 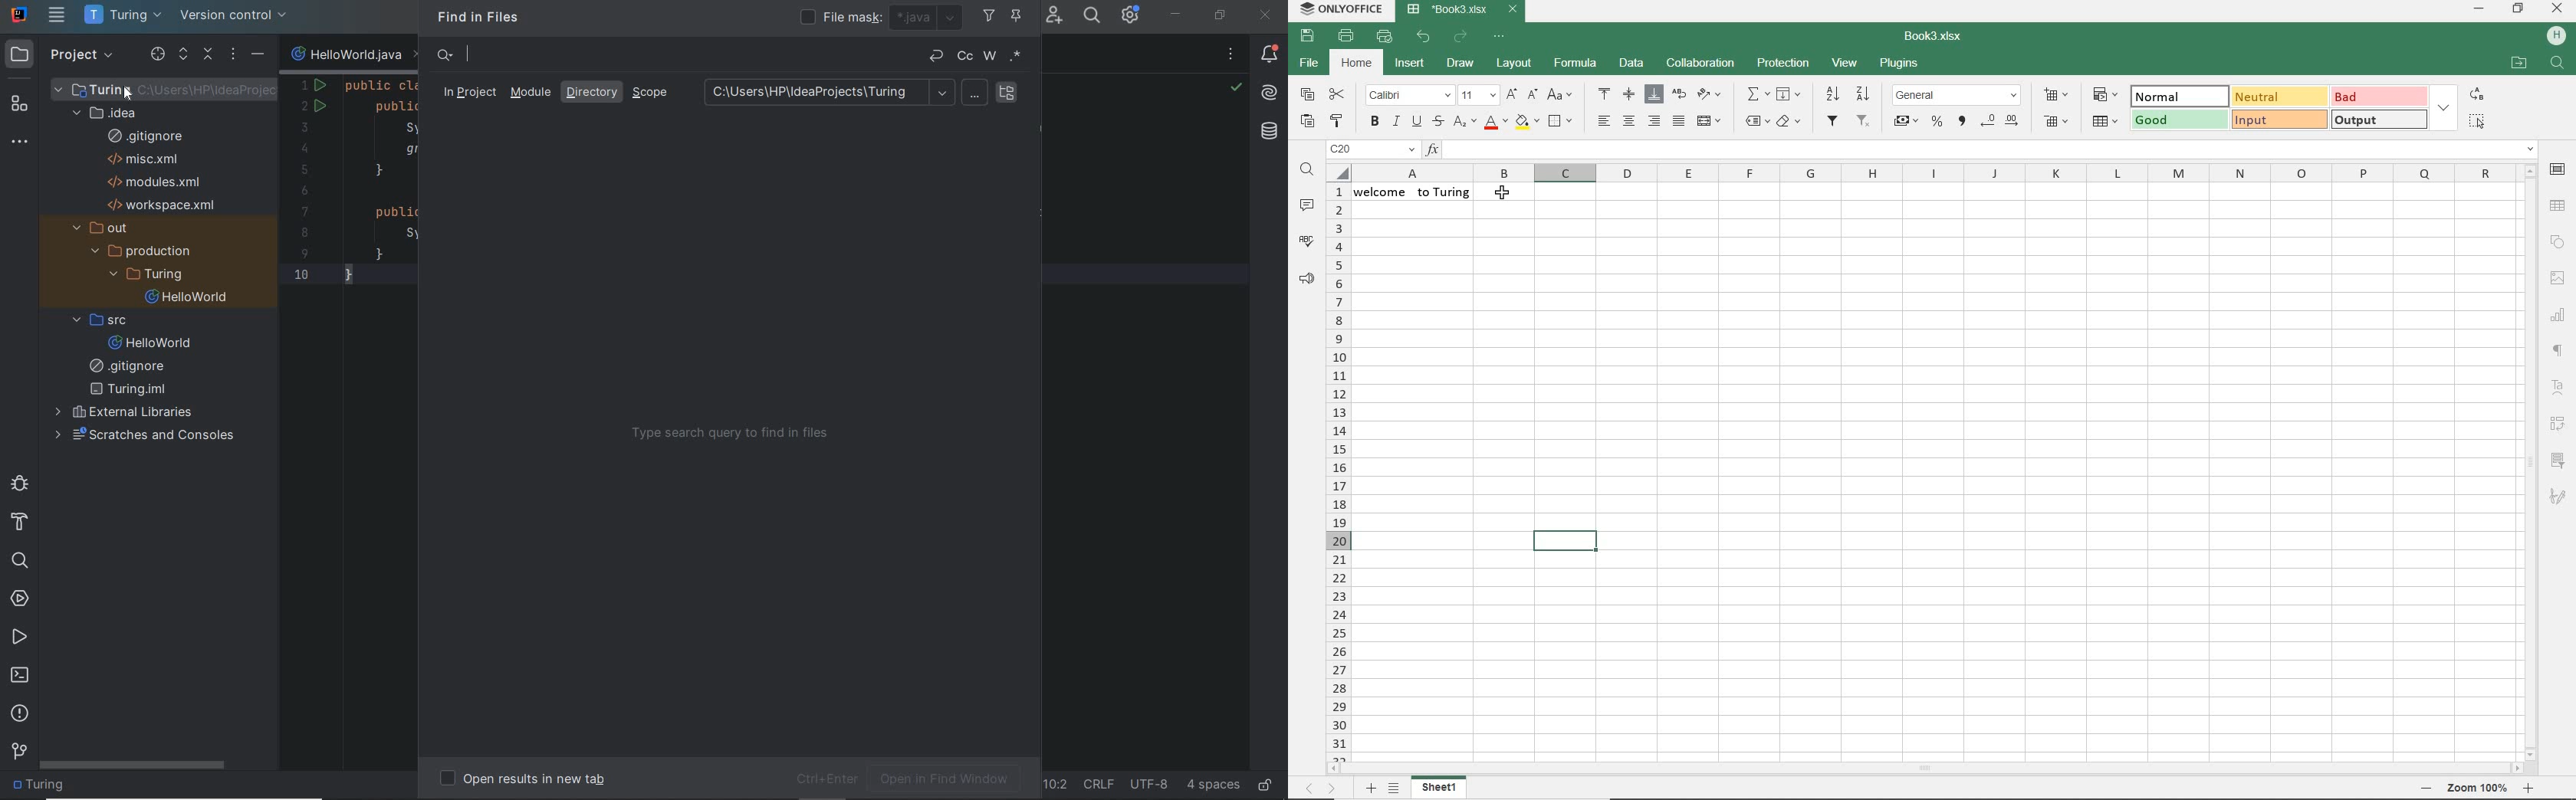 What do you see at coordinates (1678, 120) in the screenshot?
I see `justified` at bounding box center [1678, 120].